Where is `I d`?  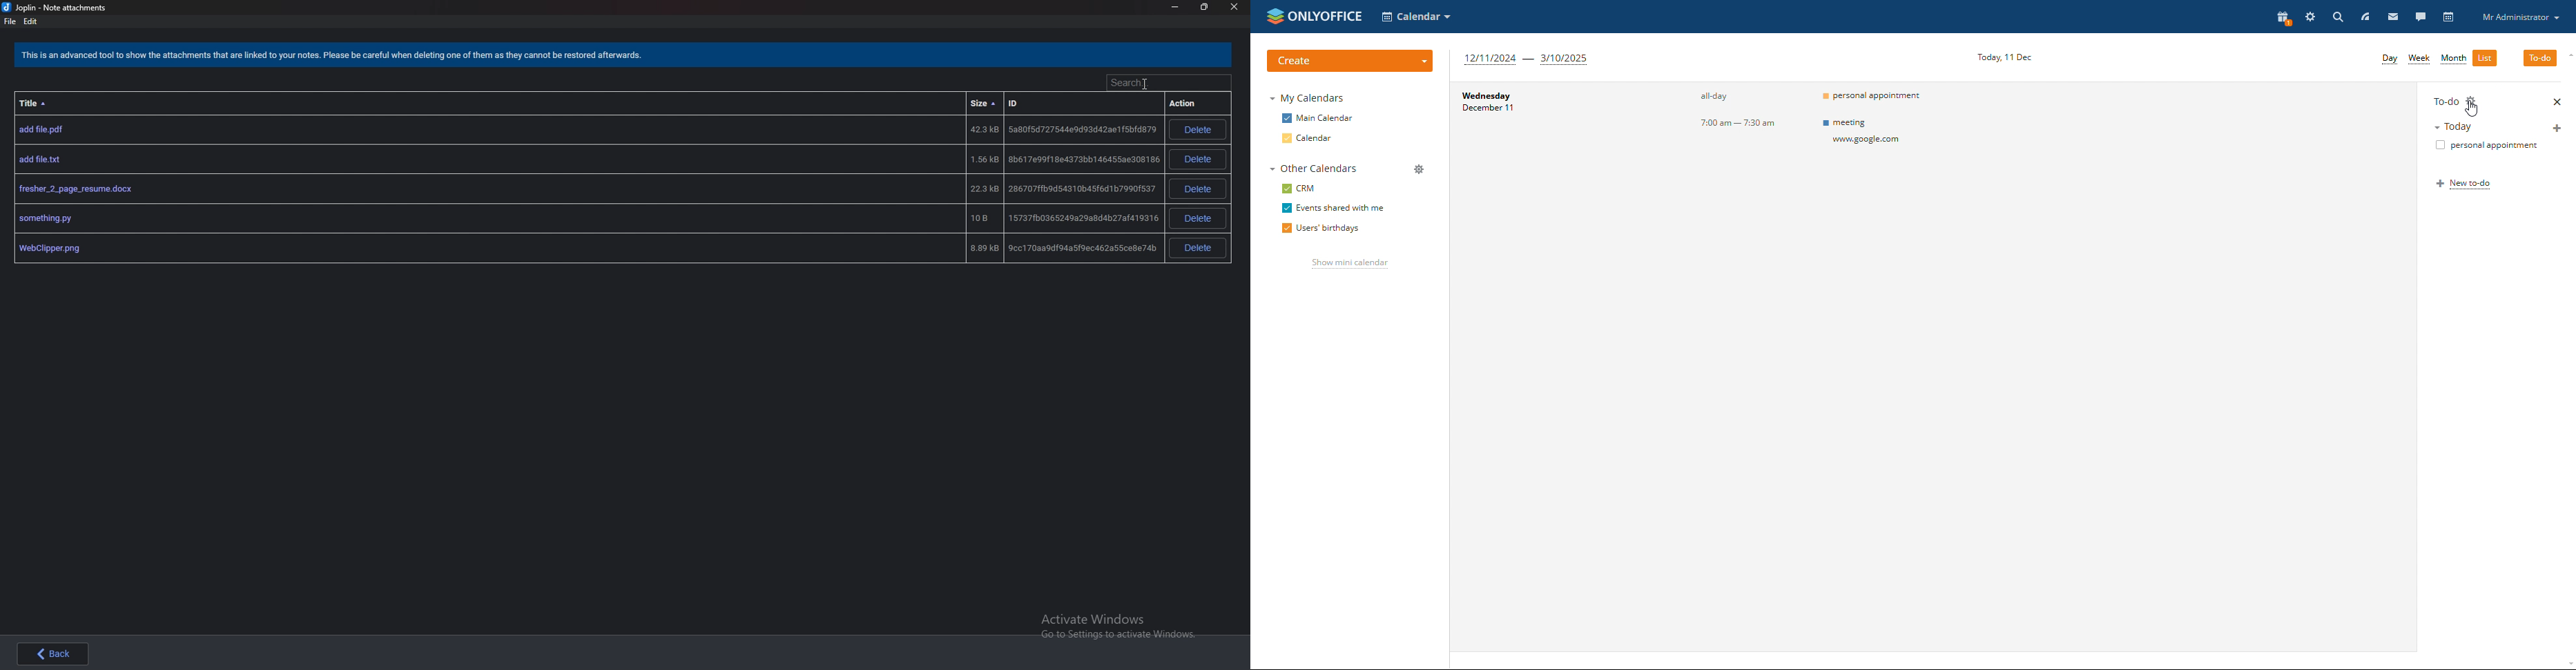 I d is located at coordinates (1036, 106).